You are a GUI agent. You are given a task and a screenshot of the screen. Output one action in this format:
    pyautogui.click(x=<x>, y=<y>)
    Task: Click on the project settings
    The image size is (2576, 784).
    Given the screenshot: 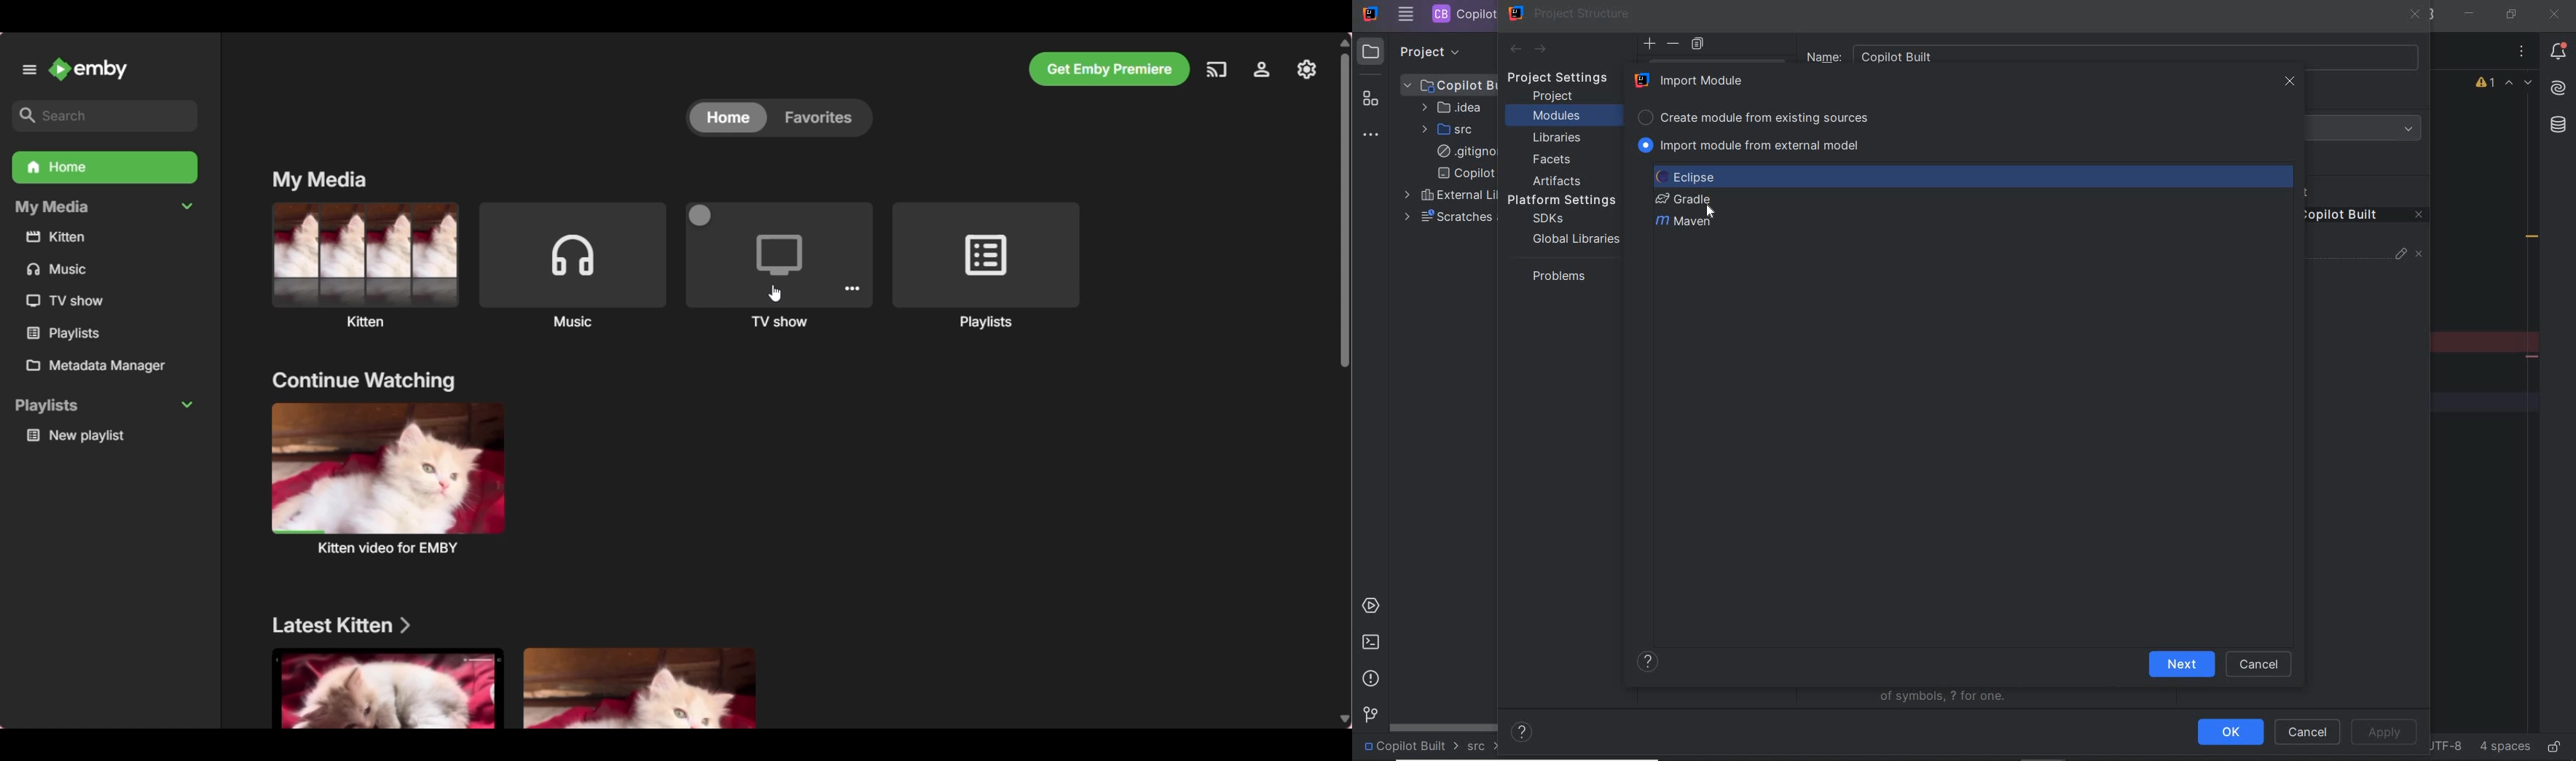 What is the action you would take?
    pyautogui.click(x=1568, y=78)
    